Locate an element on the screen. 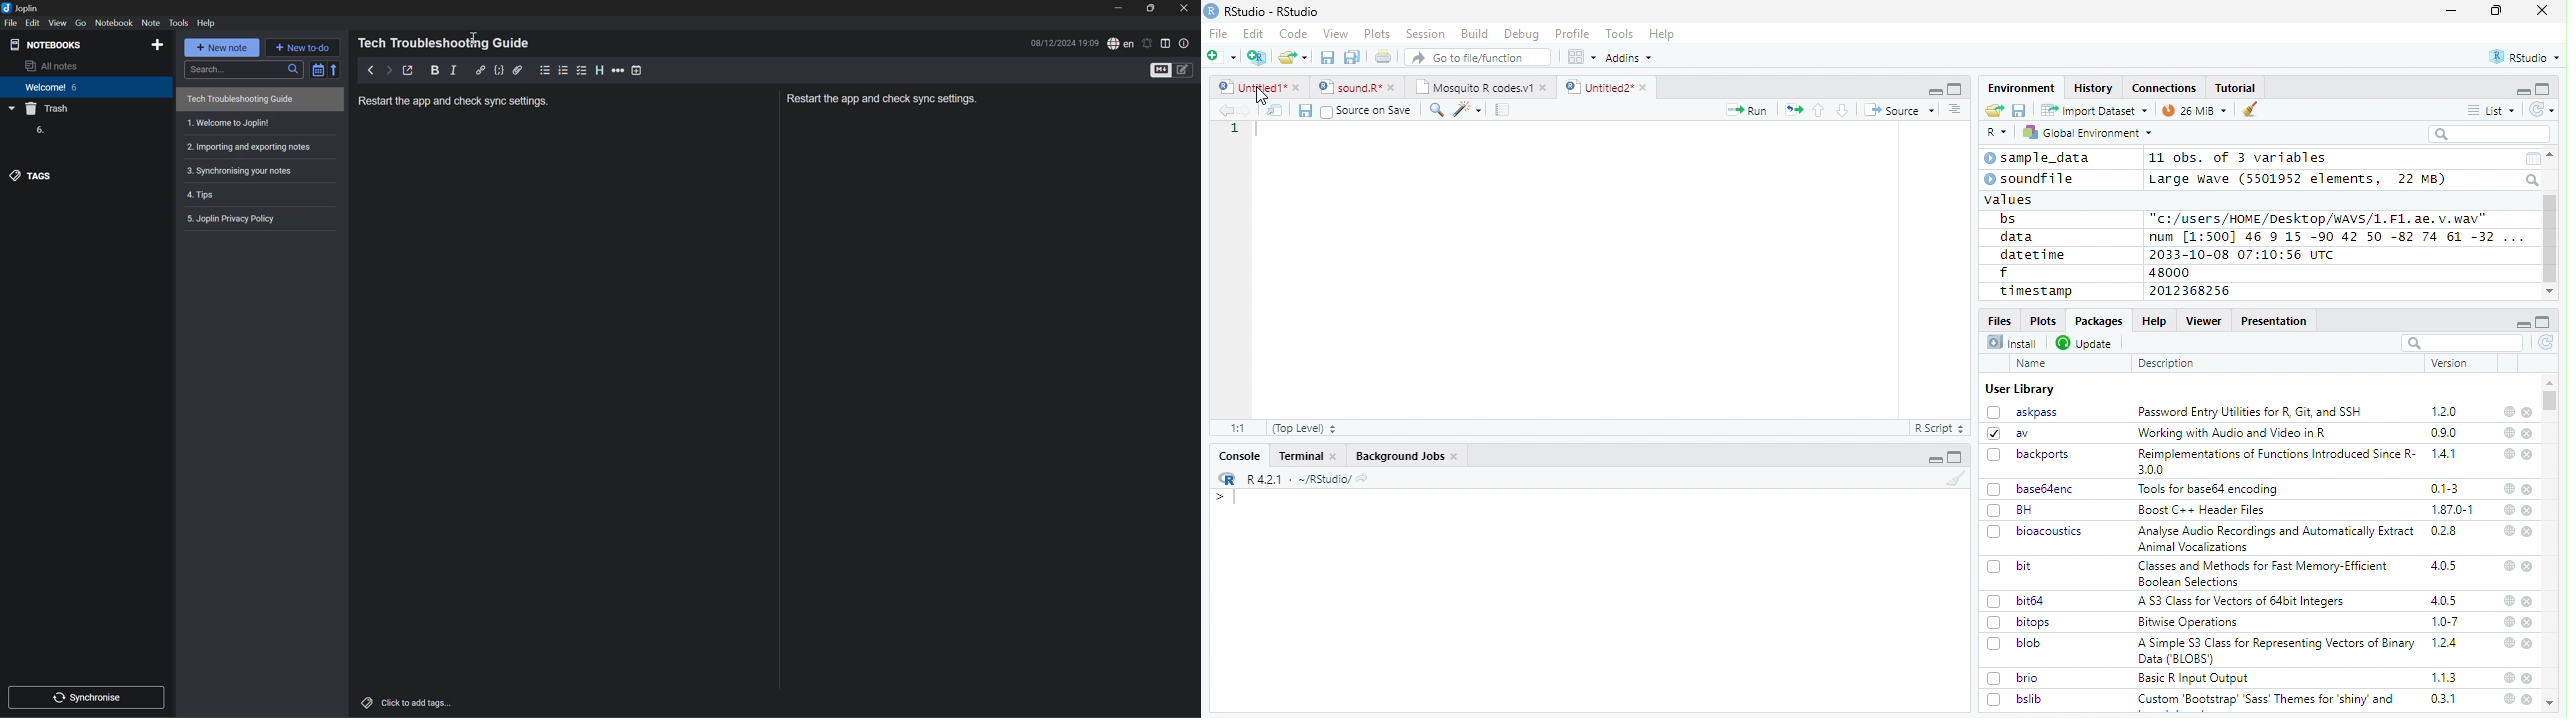 The height and width of the screenshot is (728, 2576). logo is located at coordinates (1211, 11).